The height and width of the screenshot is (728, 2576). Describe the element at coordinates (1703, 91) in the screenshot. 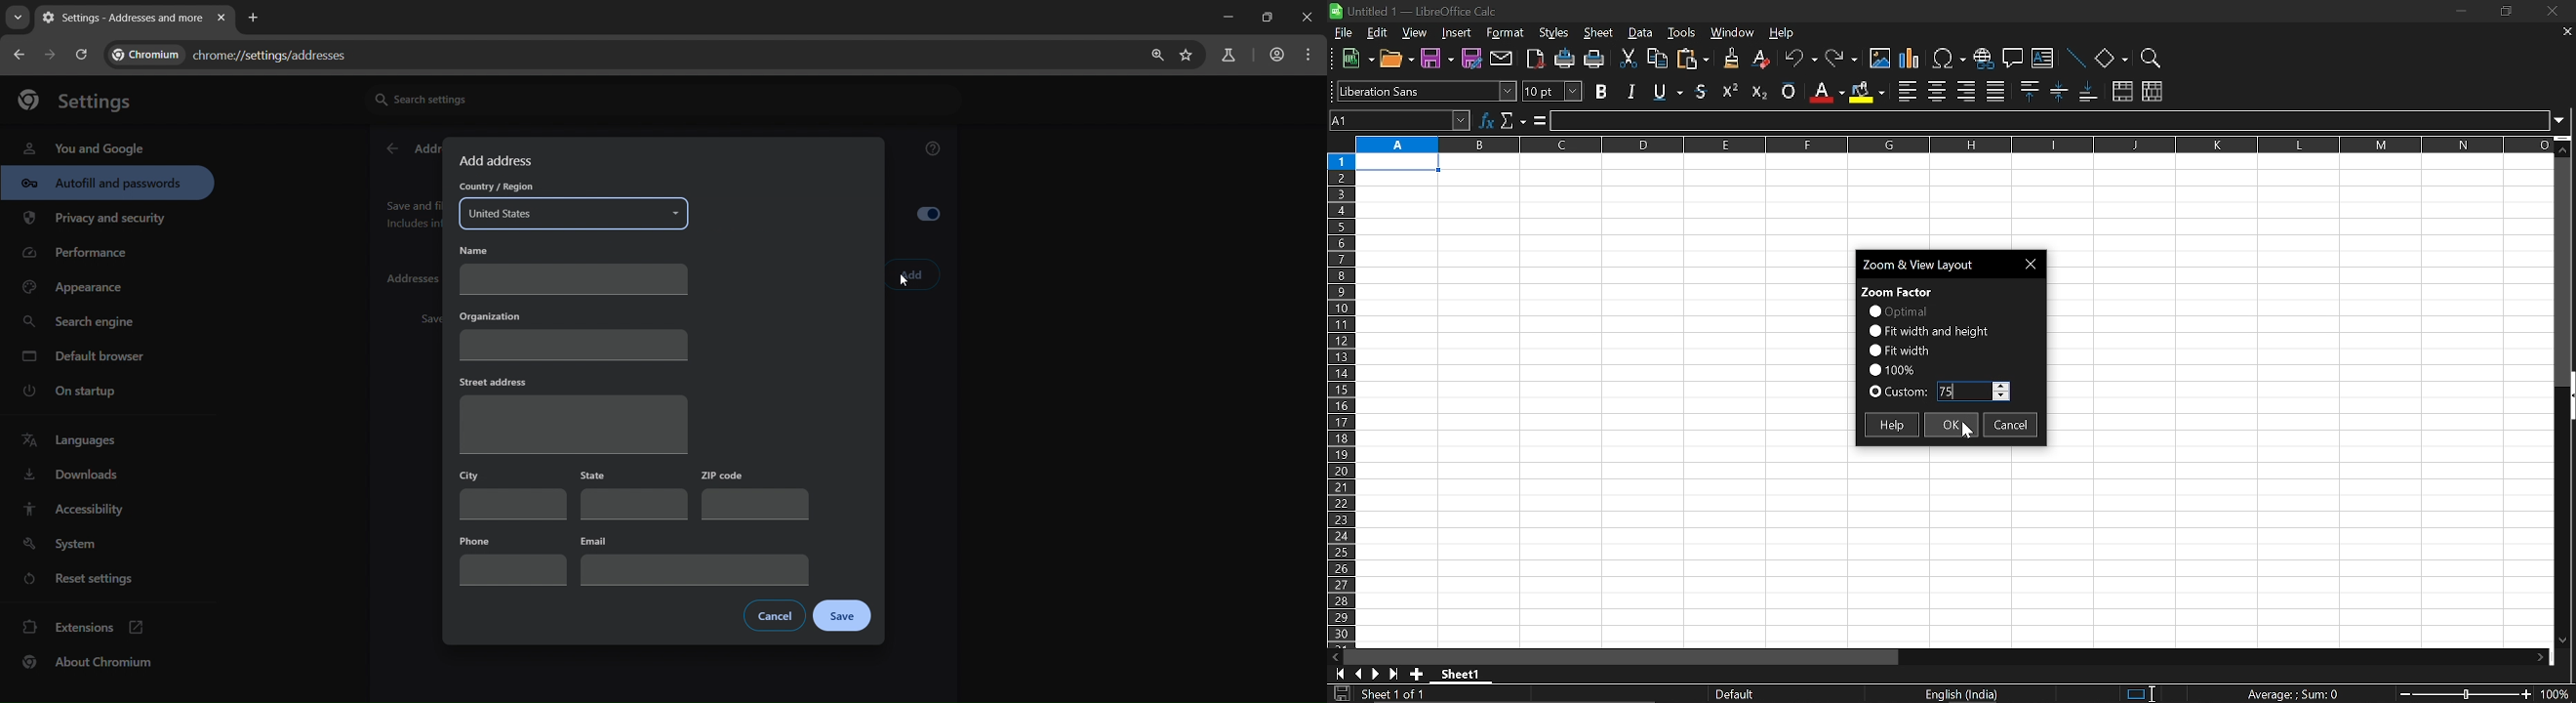

I see `underline` at that location.